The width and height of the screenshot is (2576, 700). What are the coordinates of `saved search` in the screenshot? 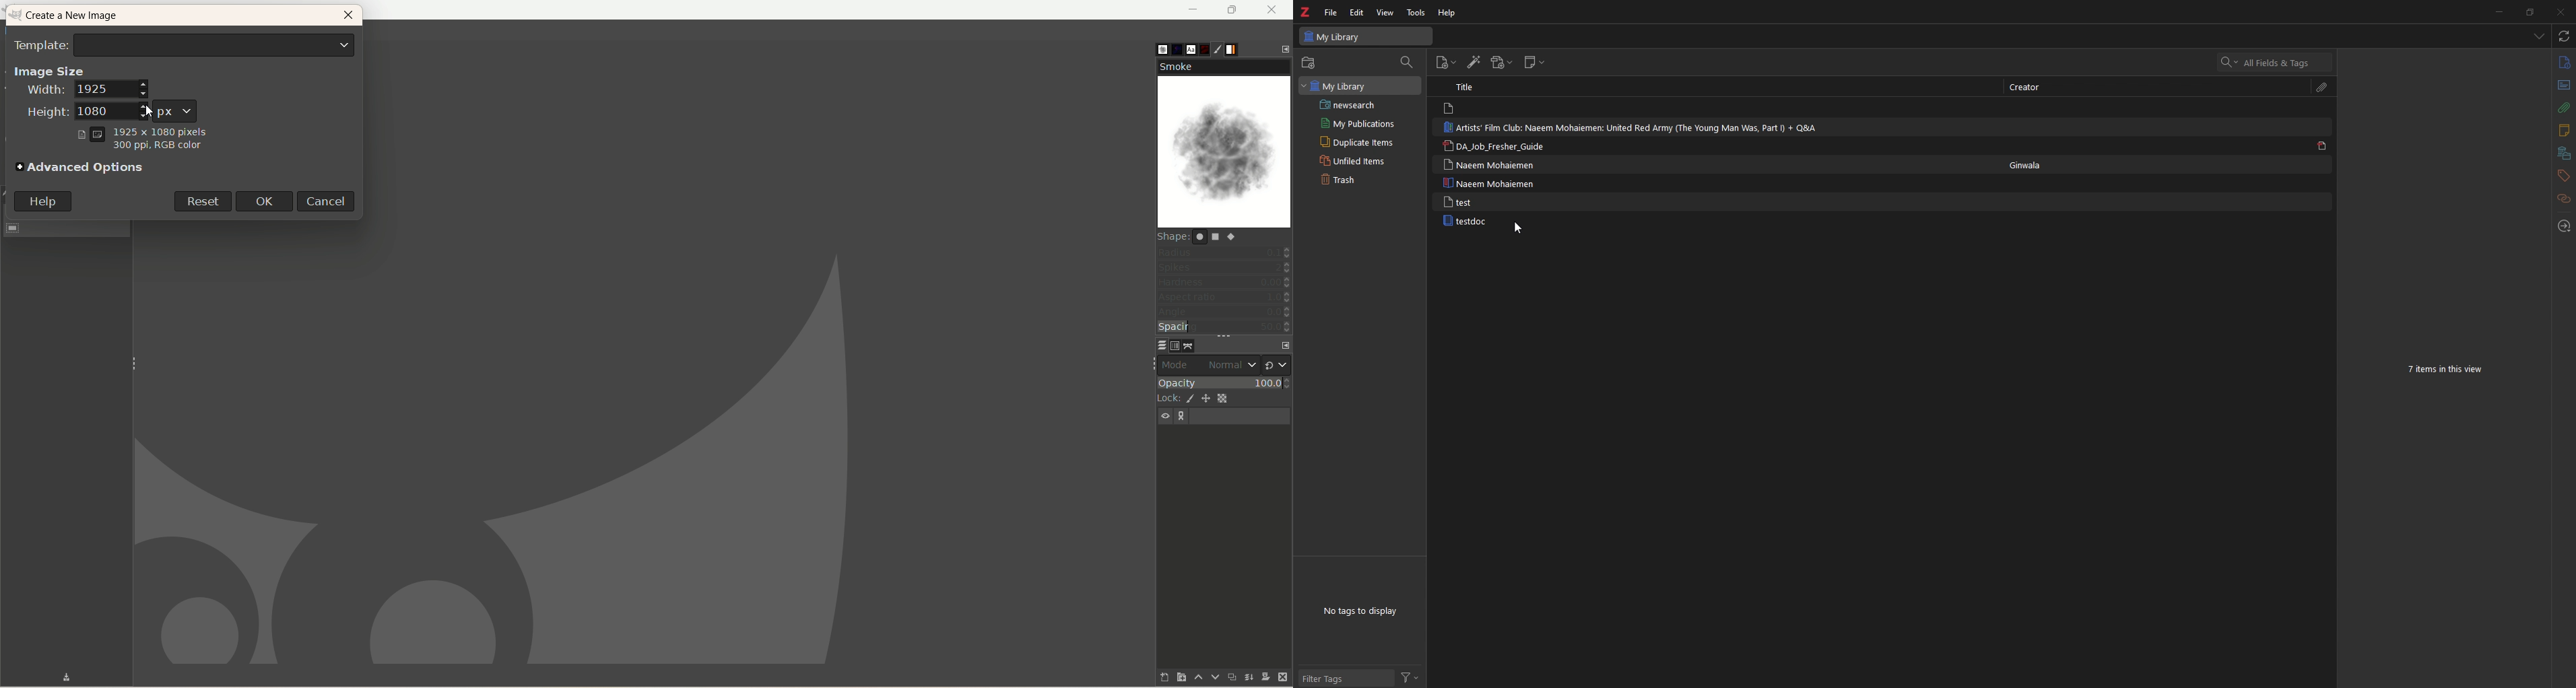 It's located at (1363, 104).